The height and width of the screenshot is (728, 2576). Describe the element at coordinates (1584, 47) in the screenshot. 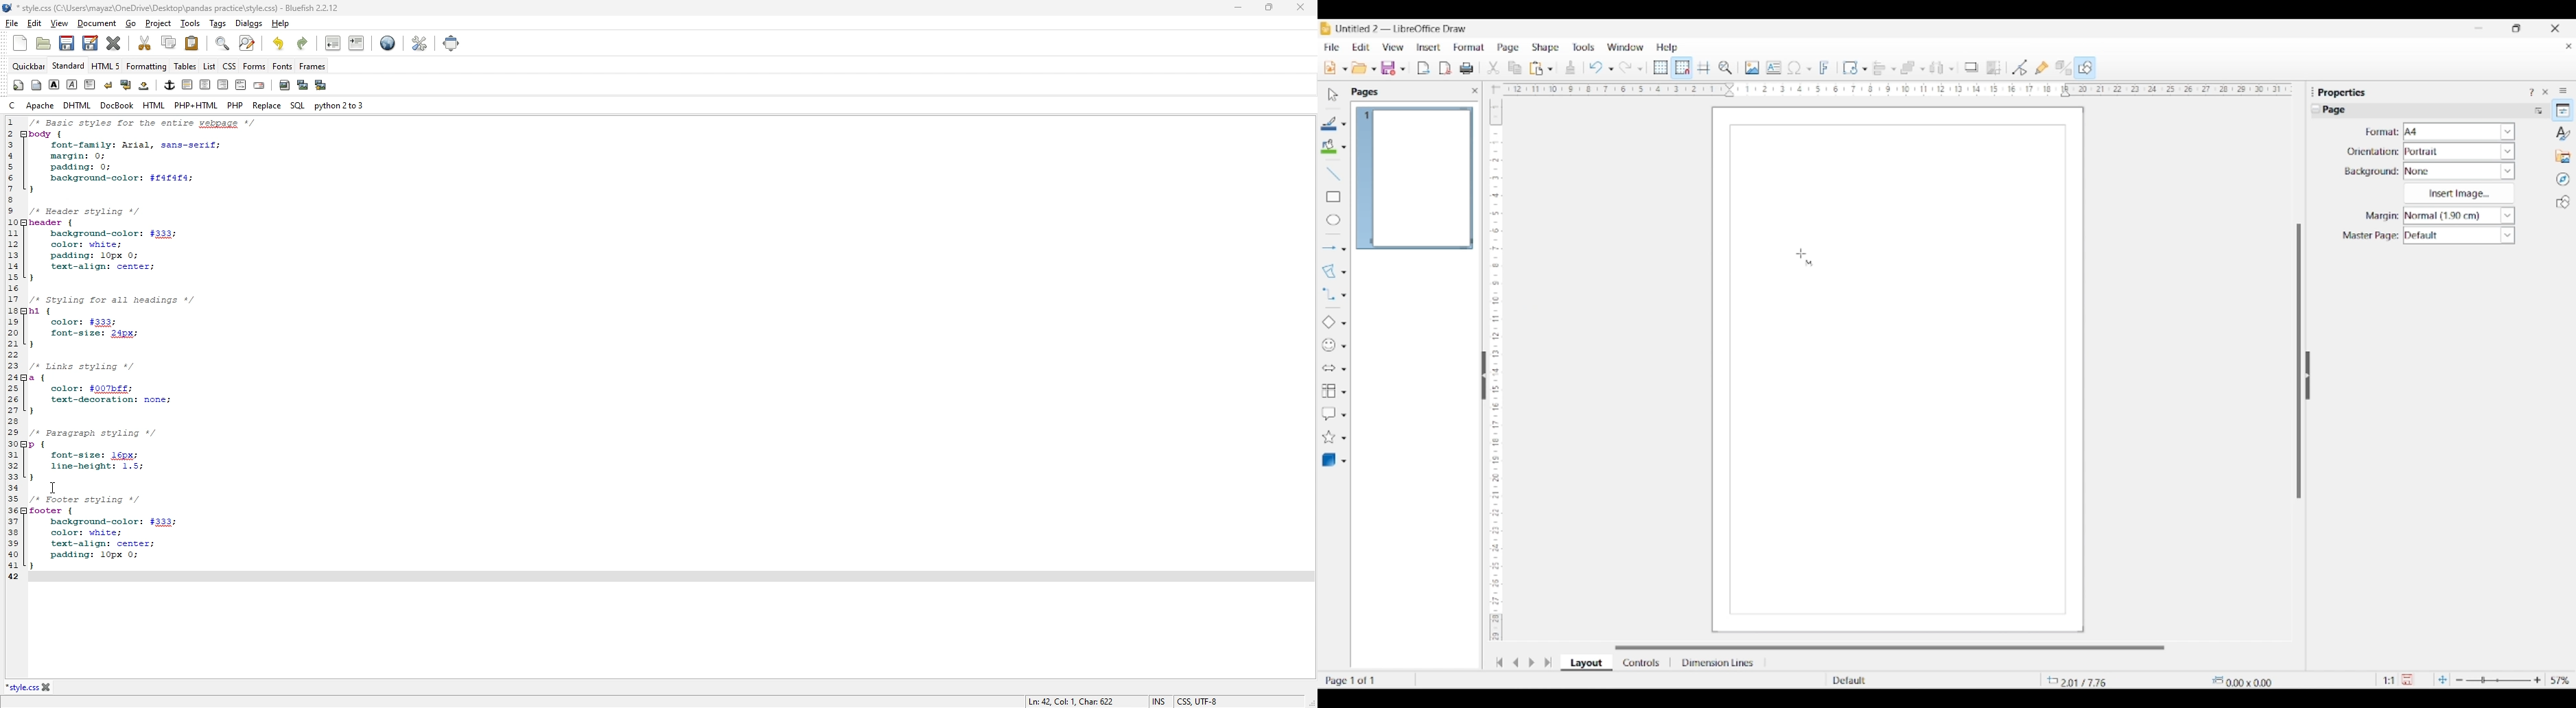

I see `Tools` at that location.